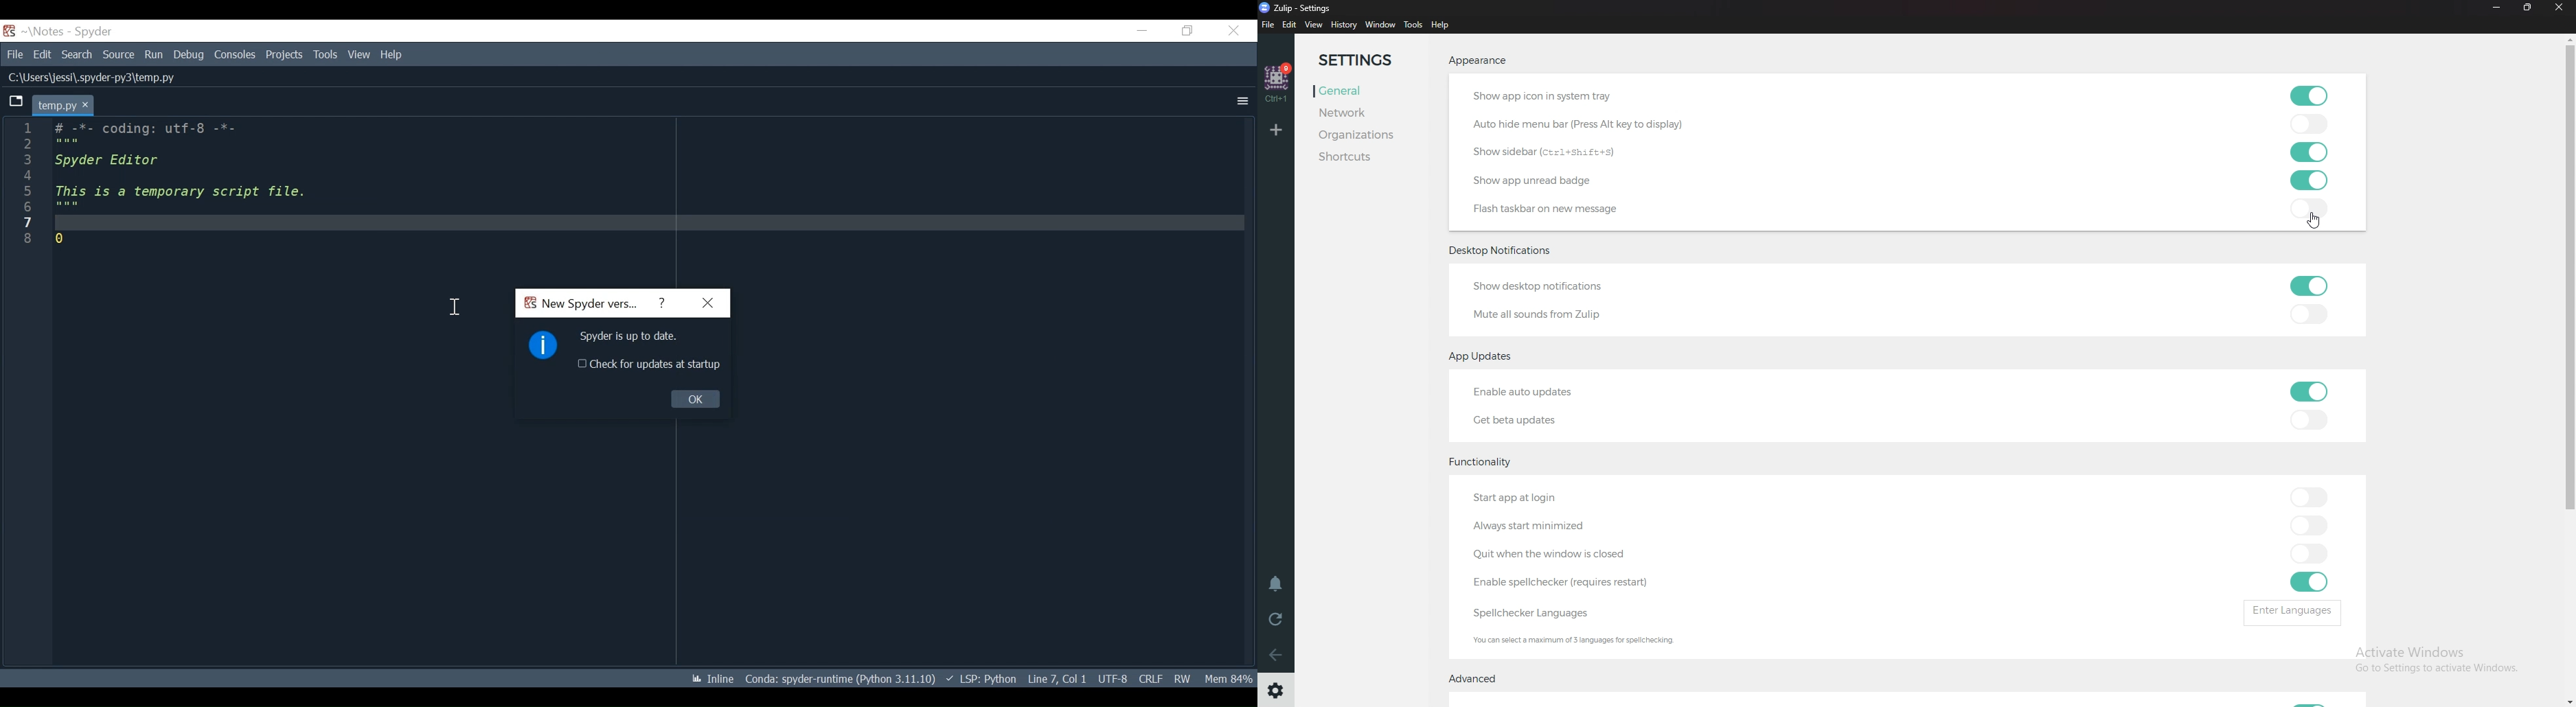  I want to click on toggle, so click(2310, 581).